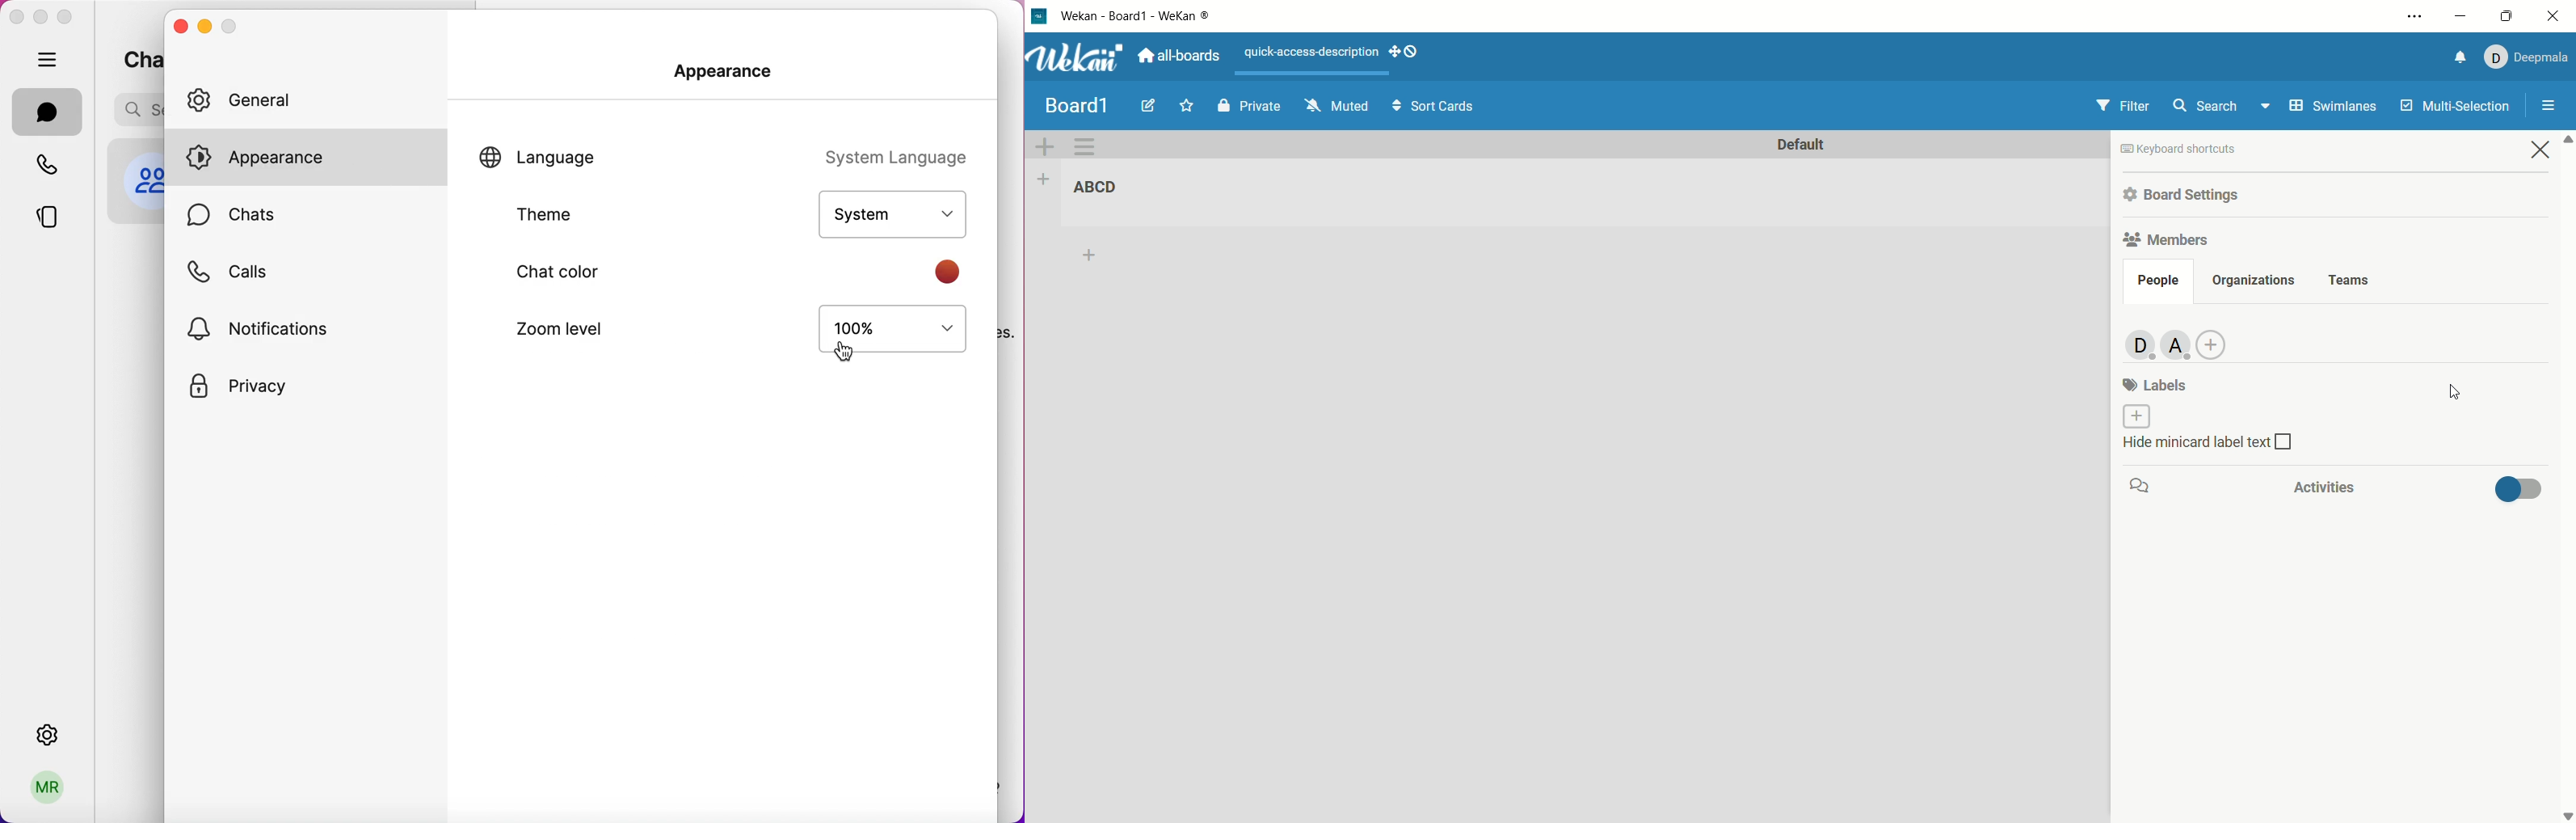 This screenshot has width=2576, height=840. Describe the element at coordinates (135, 58) in the screenshot. I see `chats` at that location.